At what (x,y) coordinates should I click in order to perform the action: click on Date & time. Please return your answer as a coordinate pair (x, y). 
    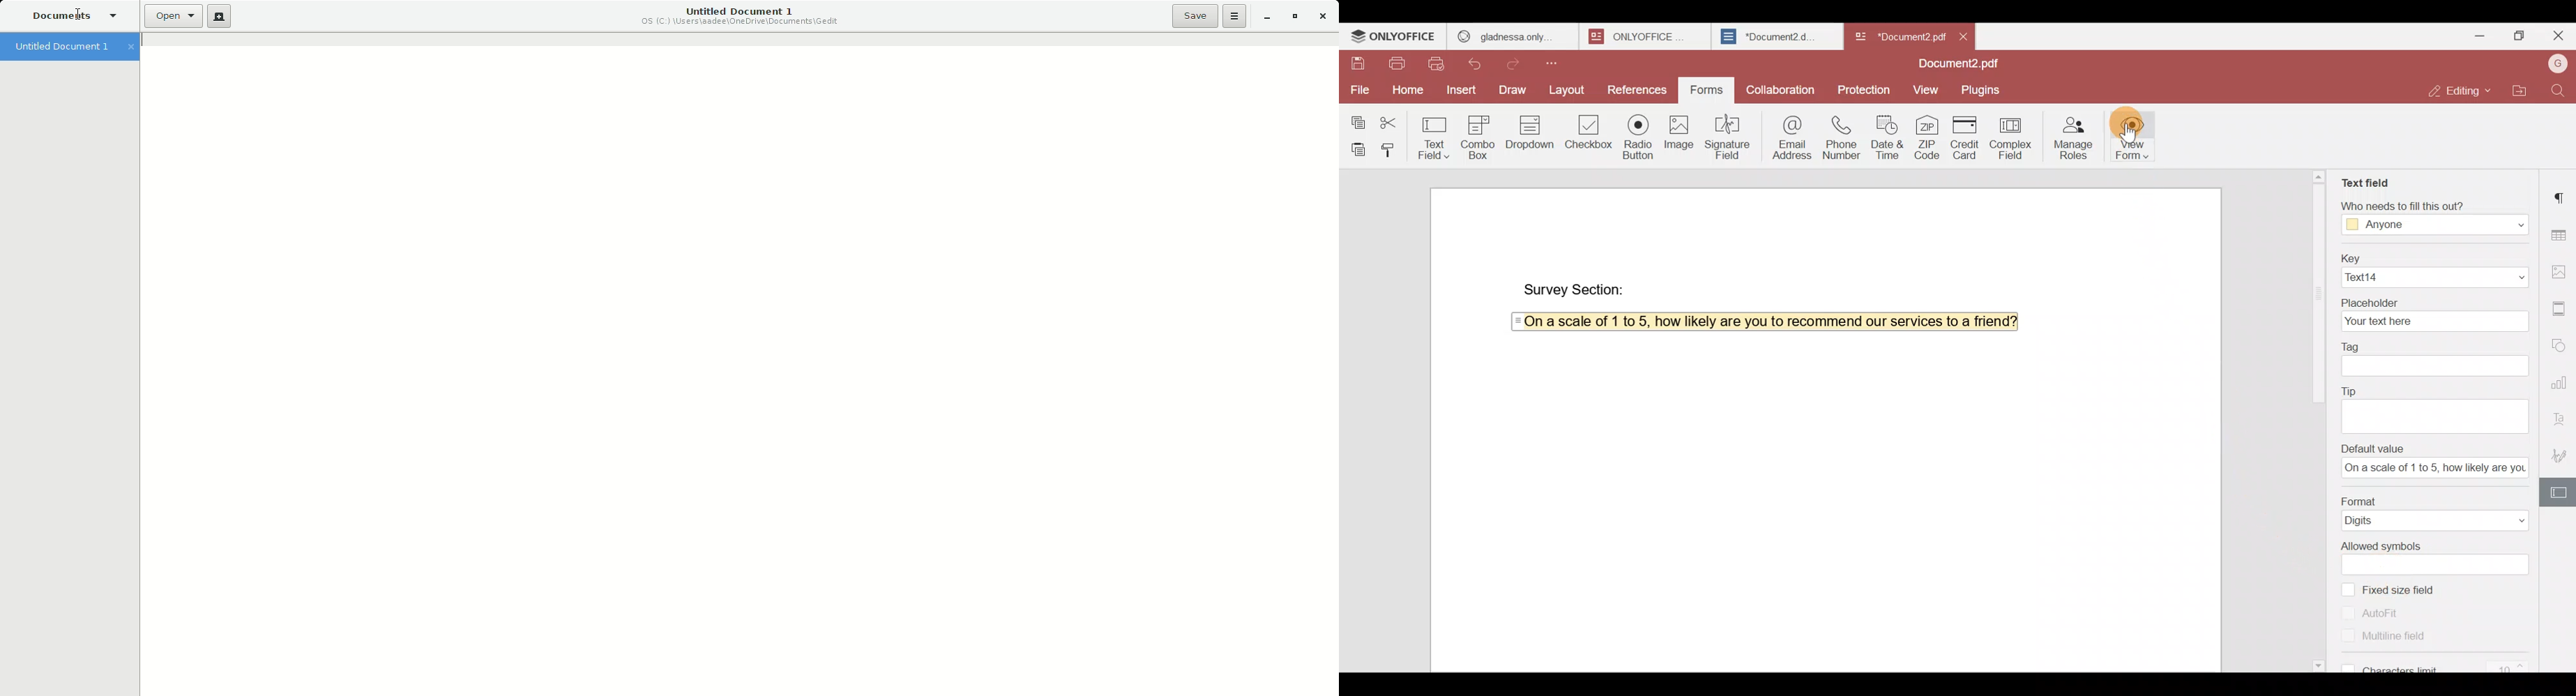
    Looking at the image, I should click on (1887, 137).